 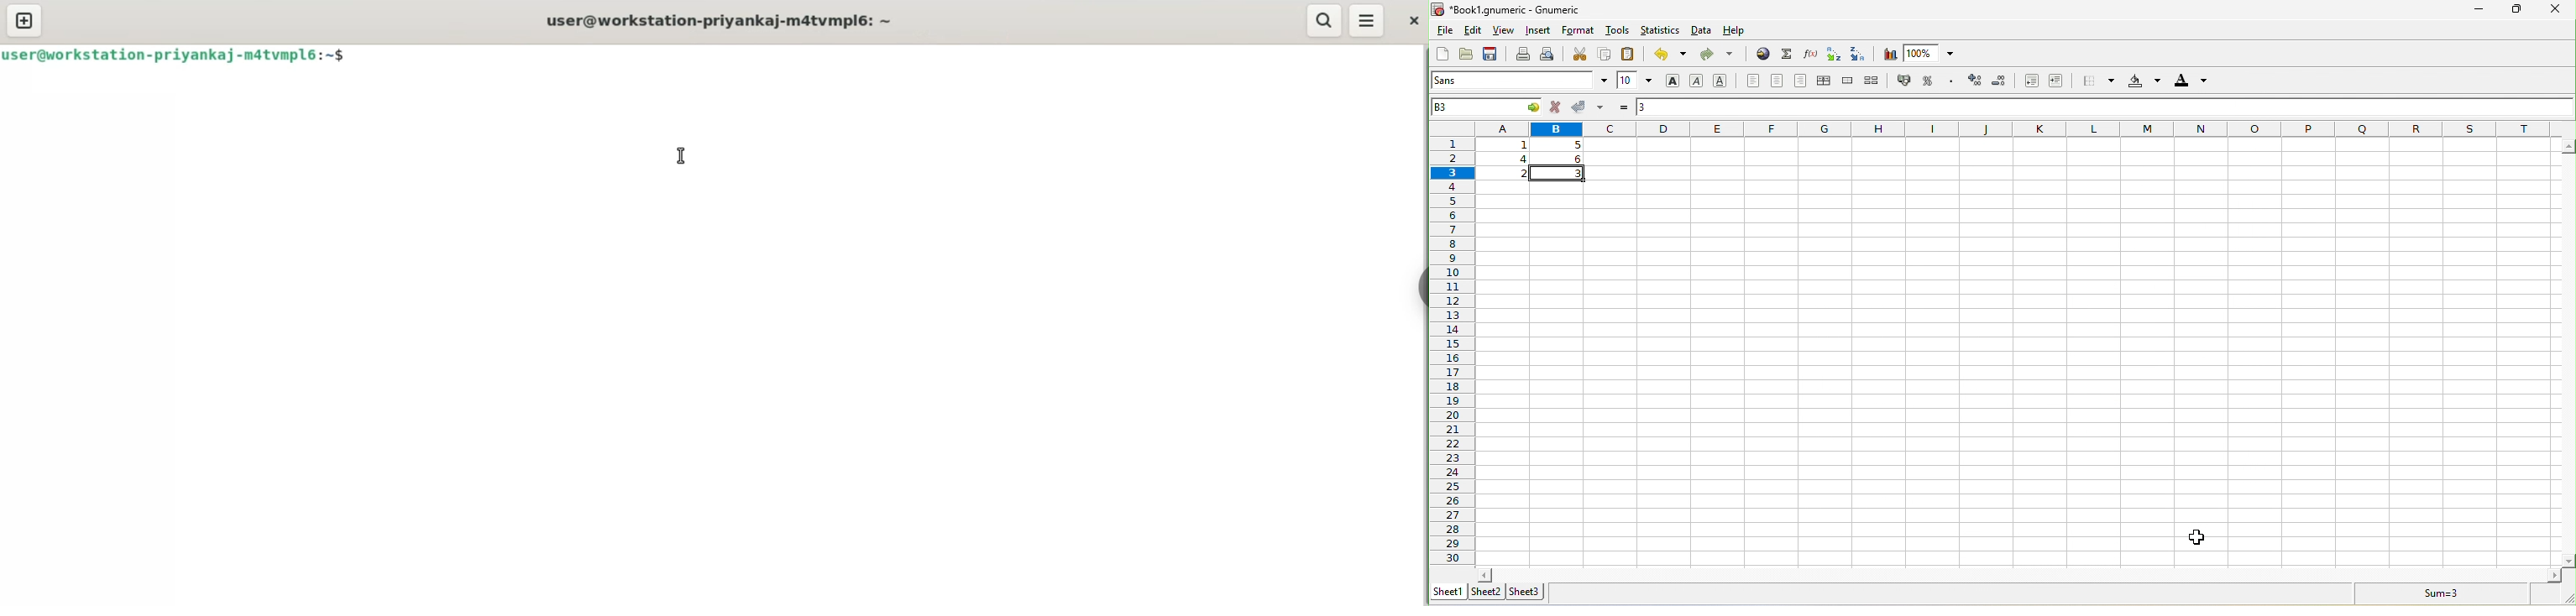 What do you see at coordinates (1761, 55) in the screenshot?
I see `hyperlink` at bounding box center [1761, 55].